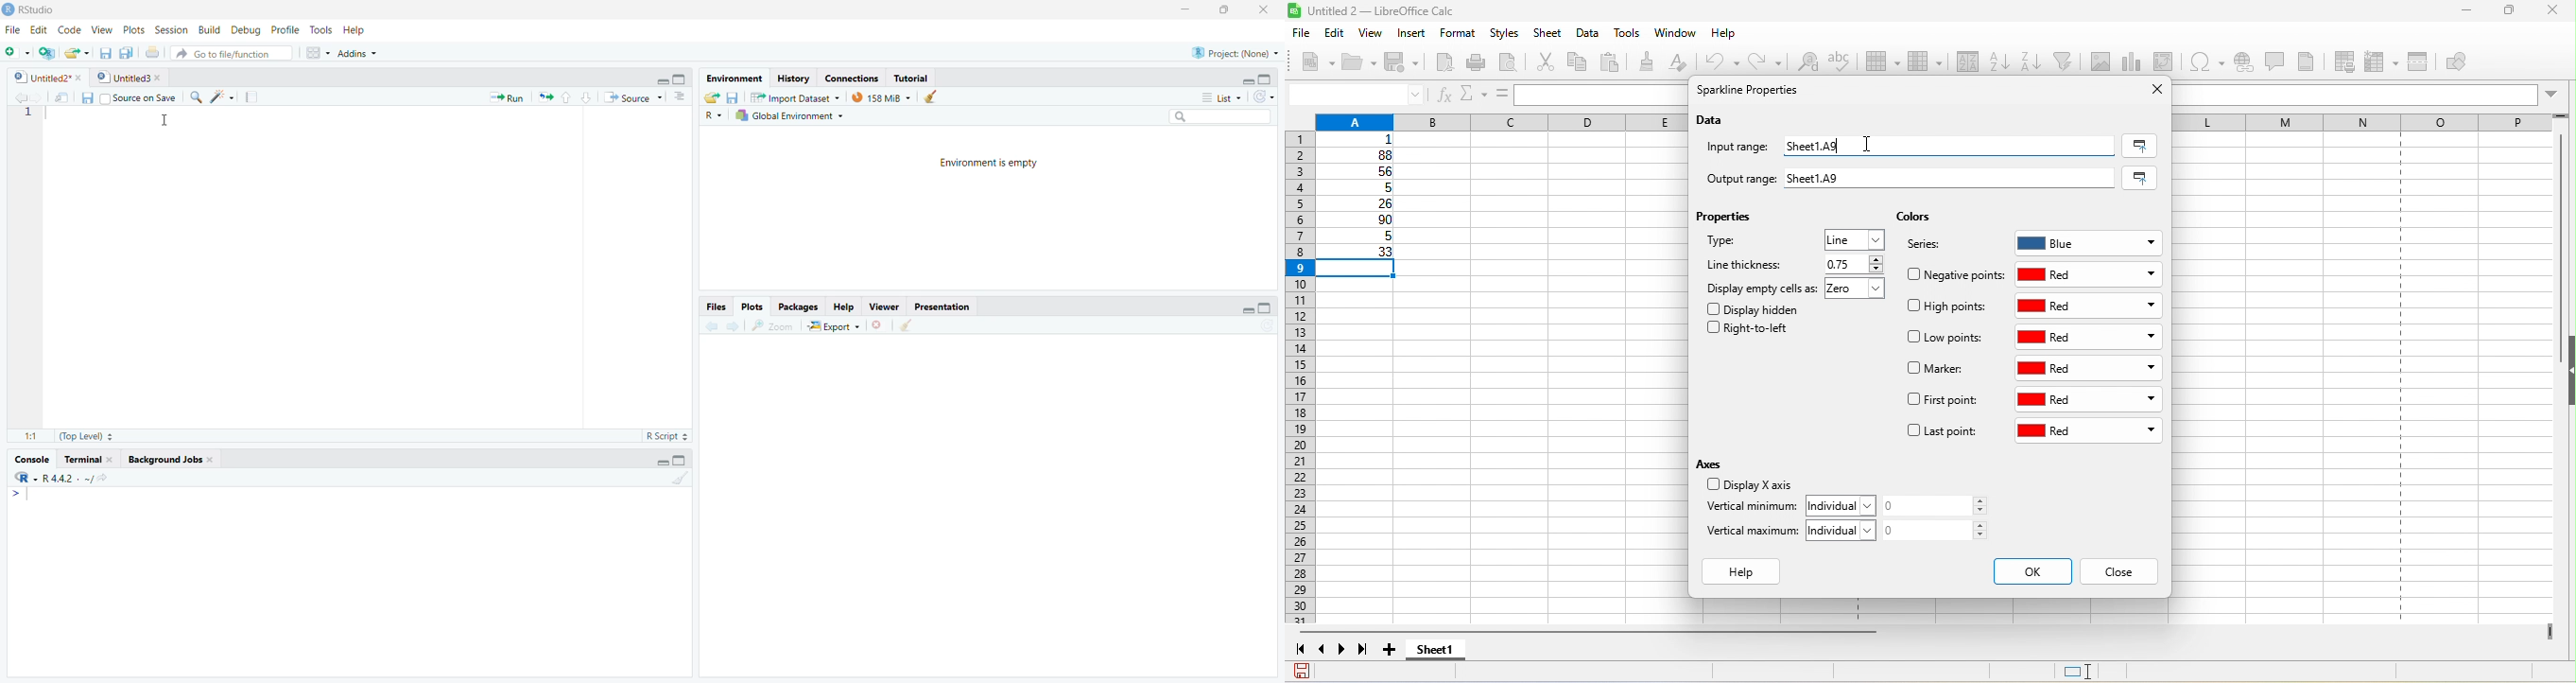 The width and height of the screenshot is (2576, 700). I want to click on Packages, so click(796, 306).